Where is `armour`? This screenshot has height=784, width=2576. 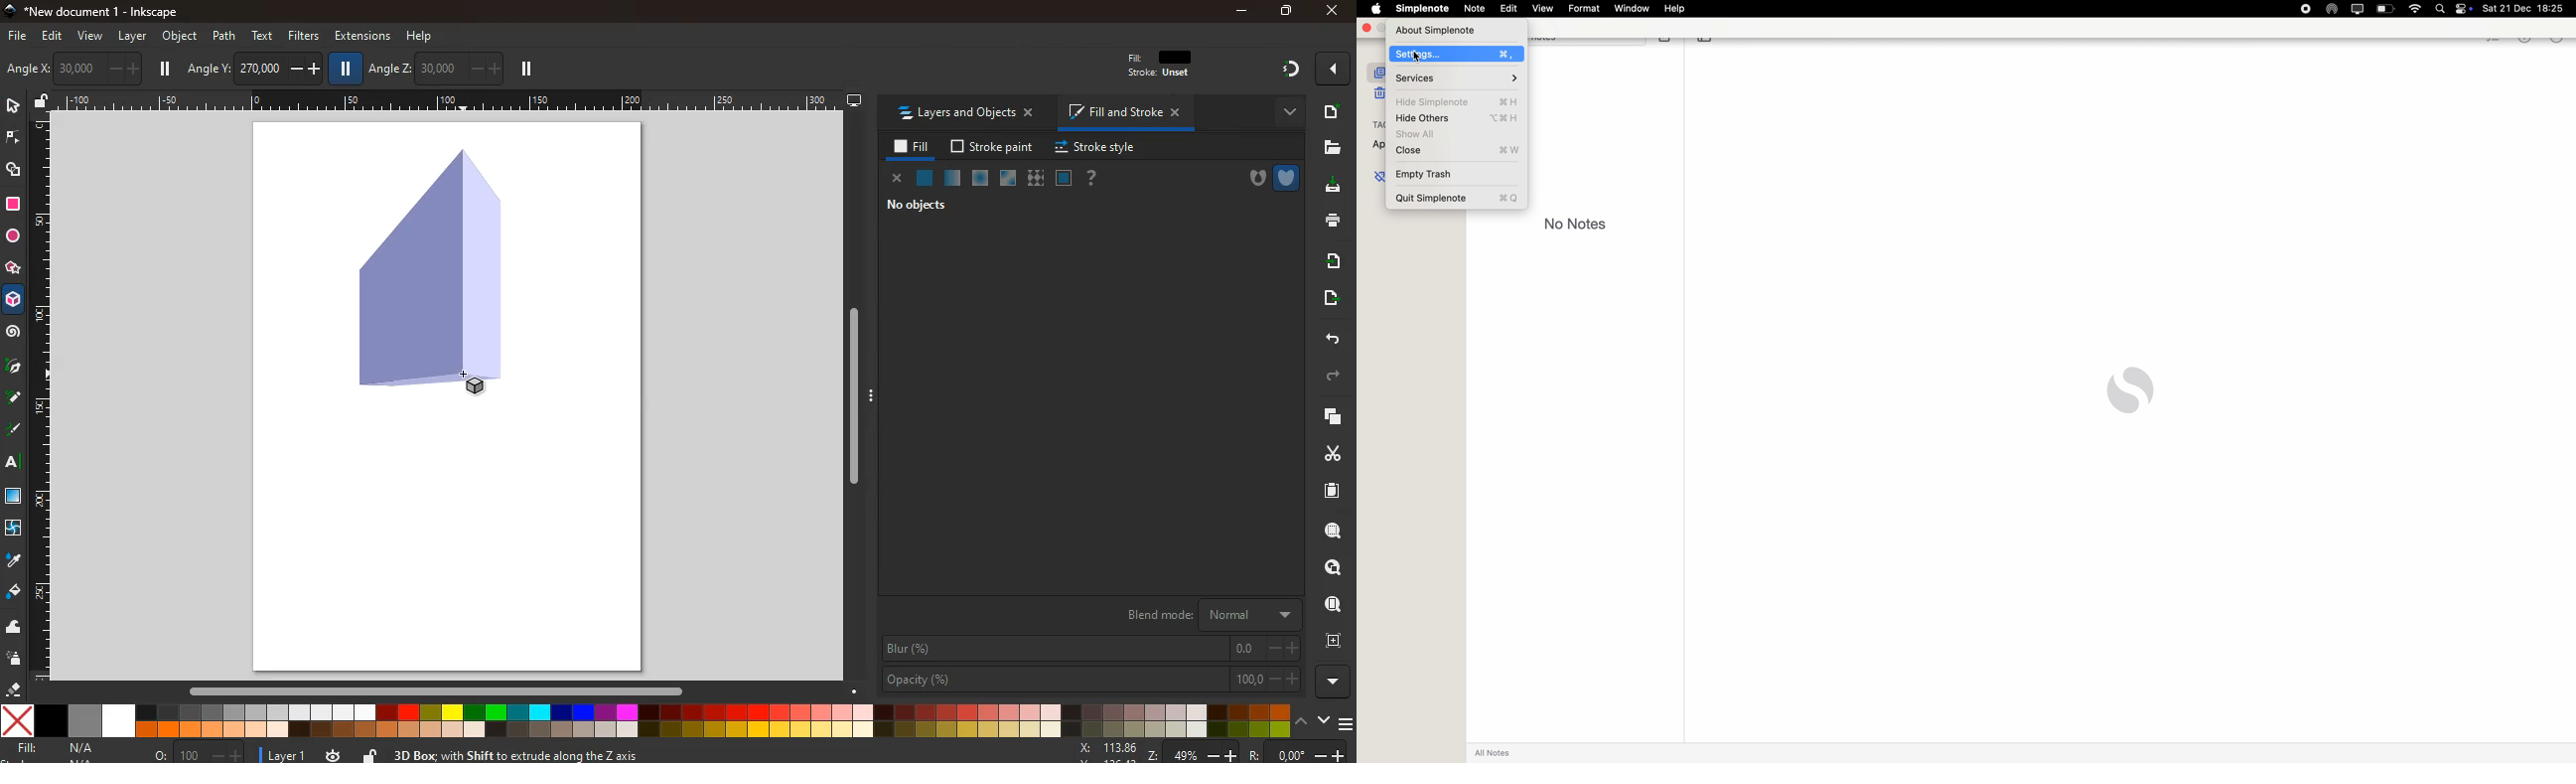
armour is located at coordinates (1286, 177).